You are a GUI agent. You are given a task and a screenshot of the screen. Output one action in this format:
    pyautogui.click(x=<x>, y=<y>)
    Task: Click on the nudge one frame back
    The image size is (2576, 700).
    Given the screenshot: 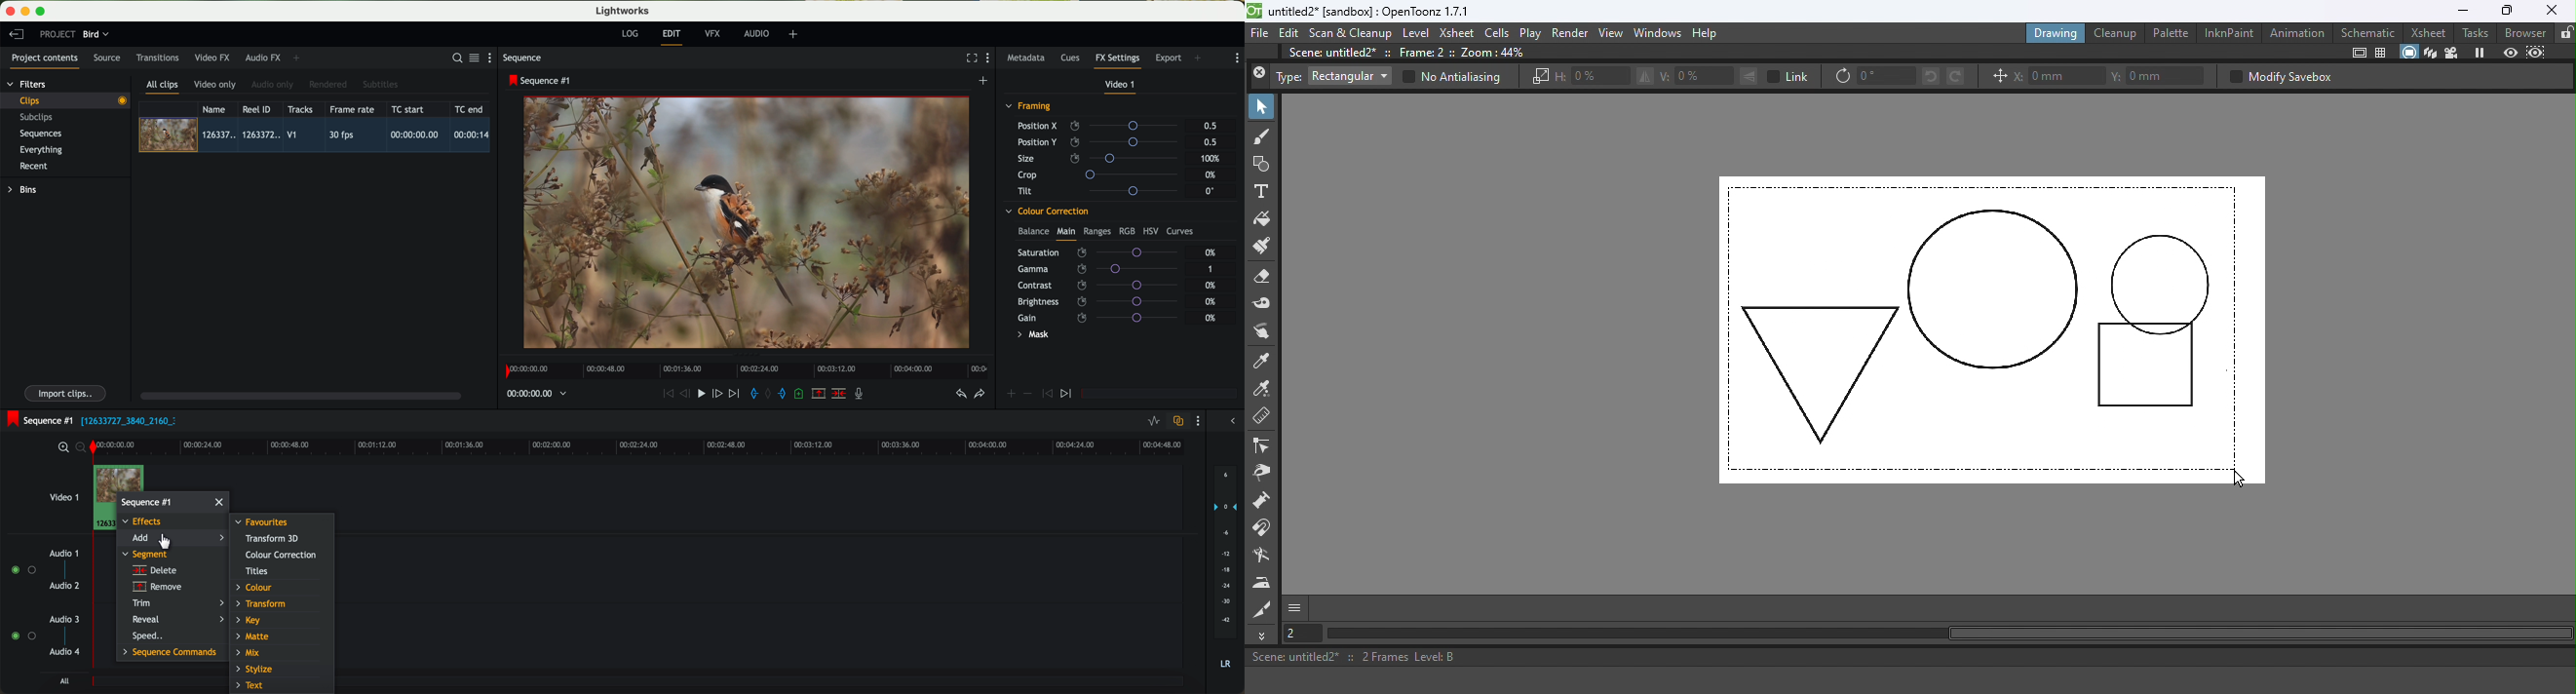 What is the action you would take?
    pyautogui.click(x=687, y=395)
    